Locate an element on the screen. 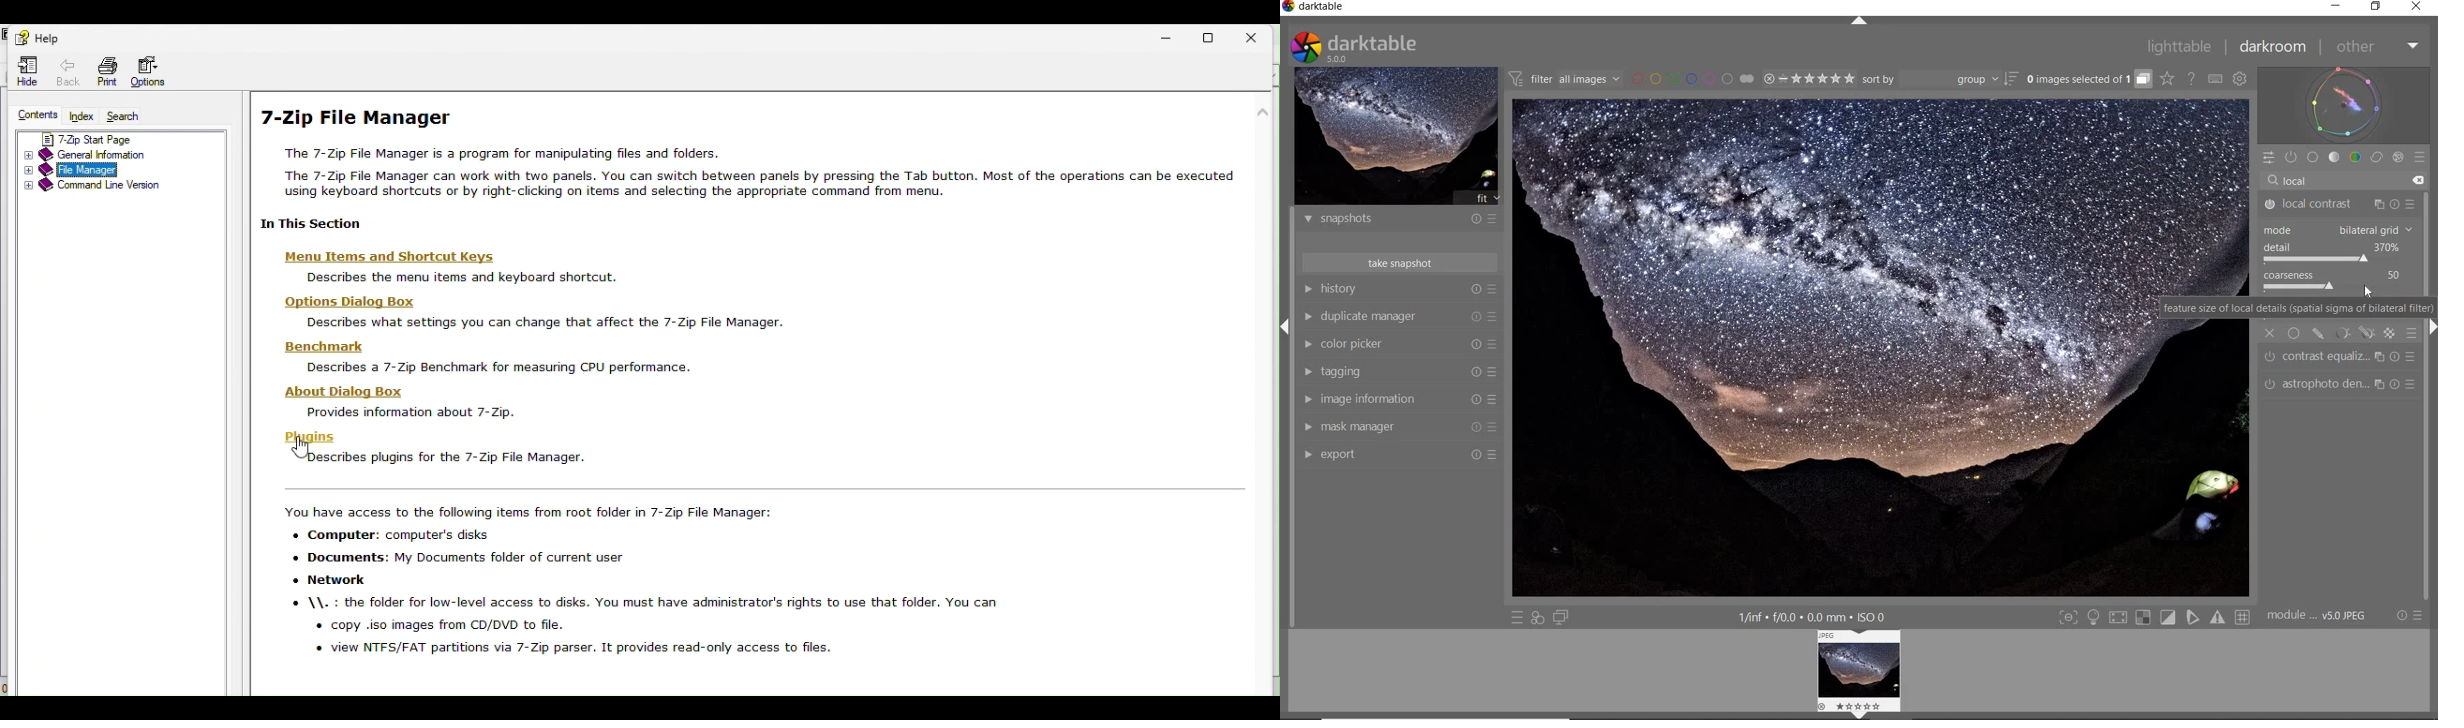 The width and height of the screenshot is (2464, 728). Reset is located at coordinates (1475, 399).